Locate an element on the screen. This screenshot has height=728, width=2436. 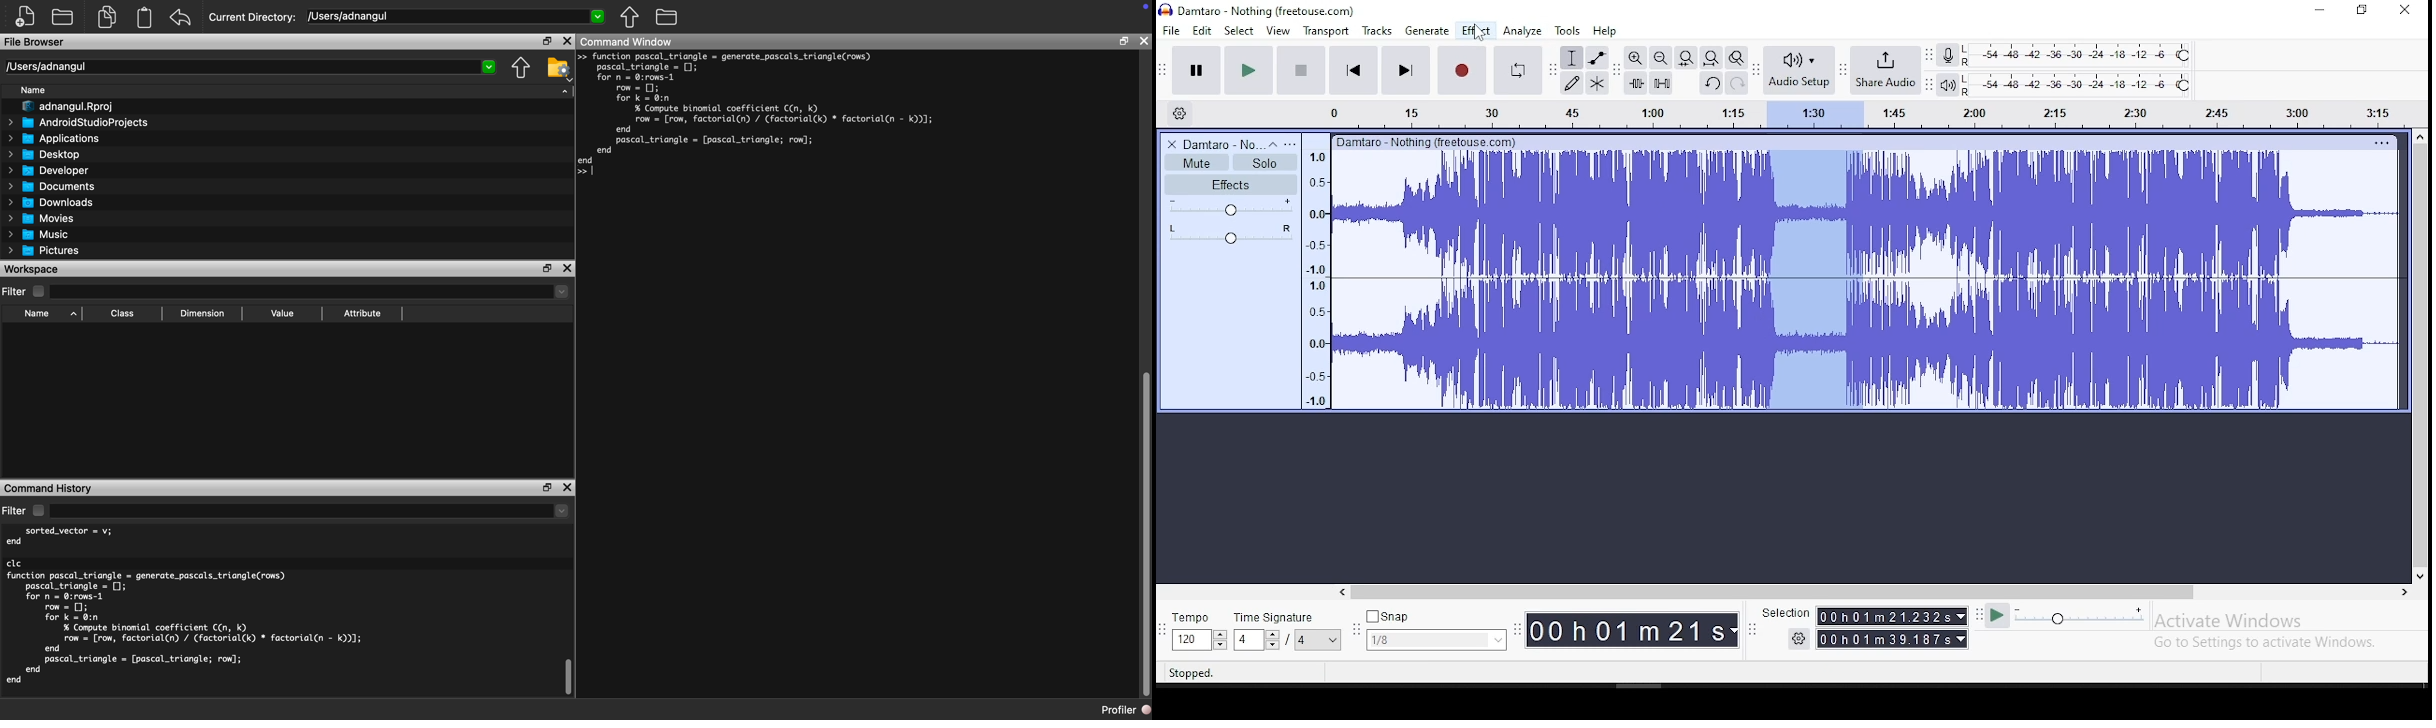
select is located at coordinates (1241, 30).